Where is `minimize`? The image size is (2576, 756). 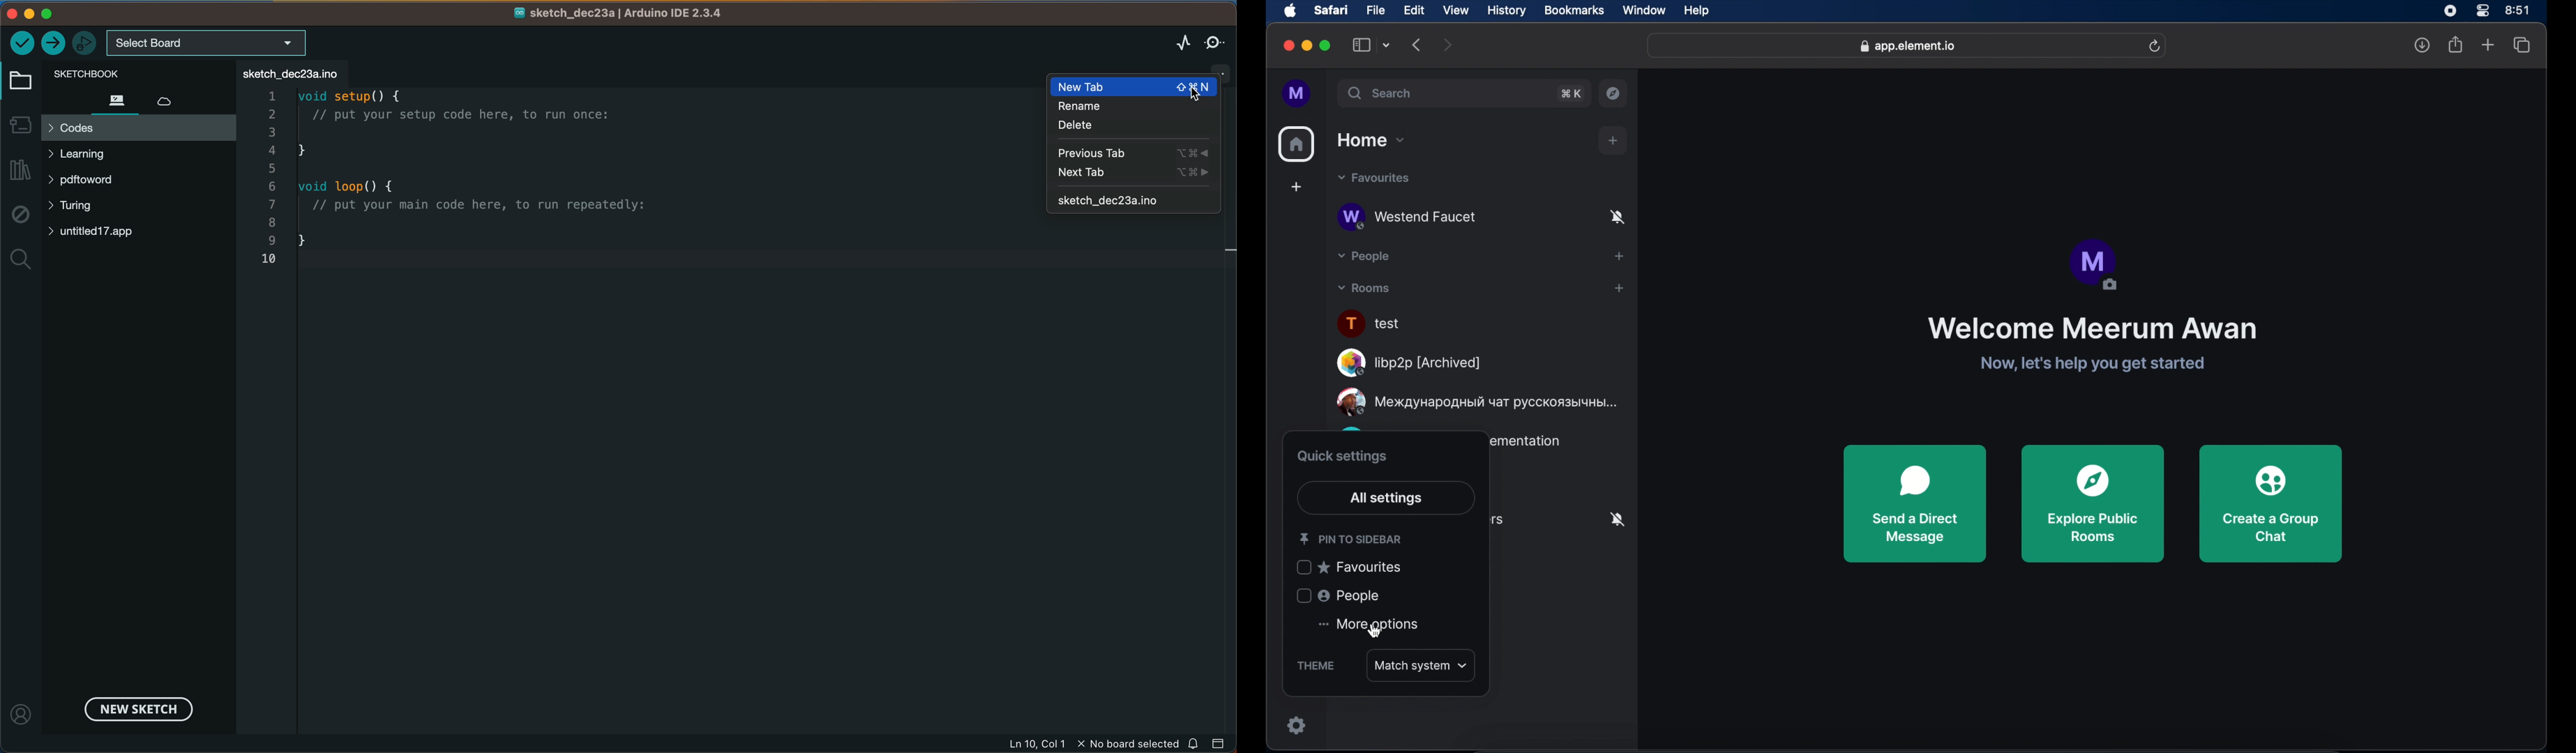
minimize is located at coordinates (1307, 45).